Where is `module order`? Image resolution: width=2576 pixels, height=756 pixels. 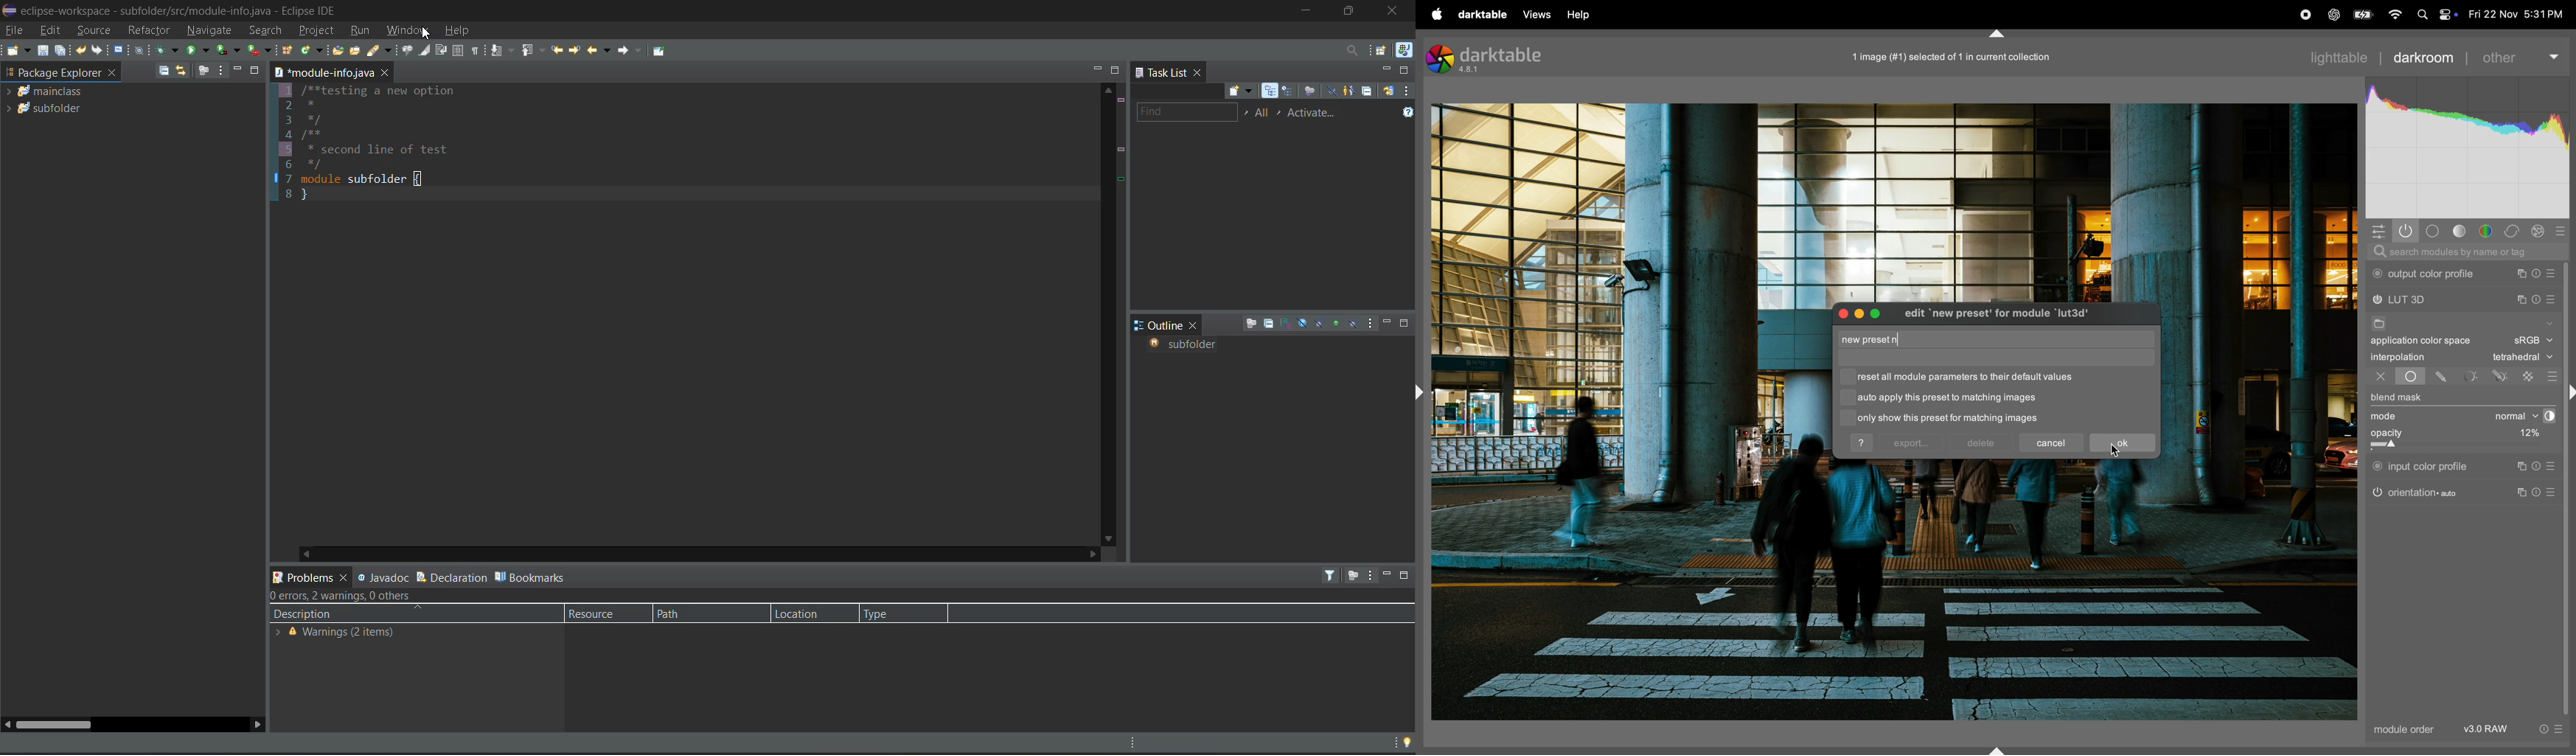 module order is located at coordinates (2401, 731).